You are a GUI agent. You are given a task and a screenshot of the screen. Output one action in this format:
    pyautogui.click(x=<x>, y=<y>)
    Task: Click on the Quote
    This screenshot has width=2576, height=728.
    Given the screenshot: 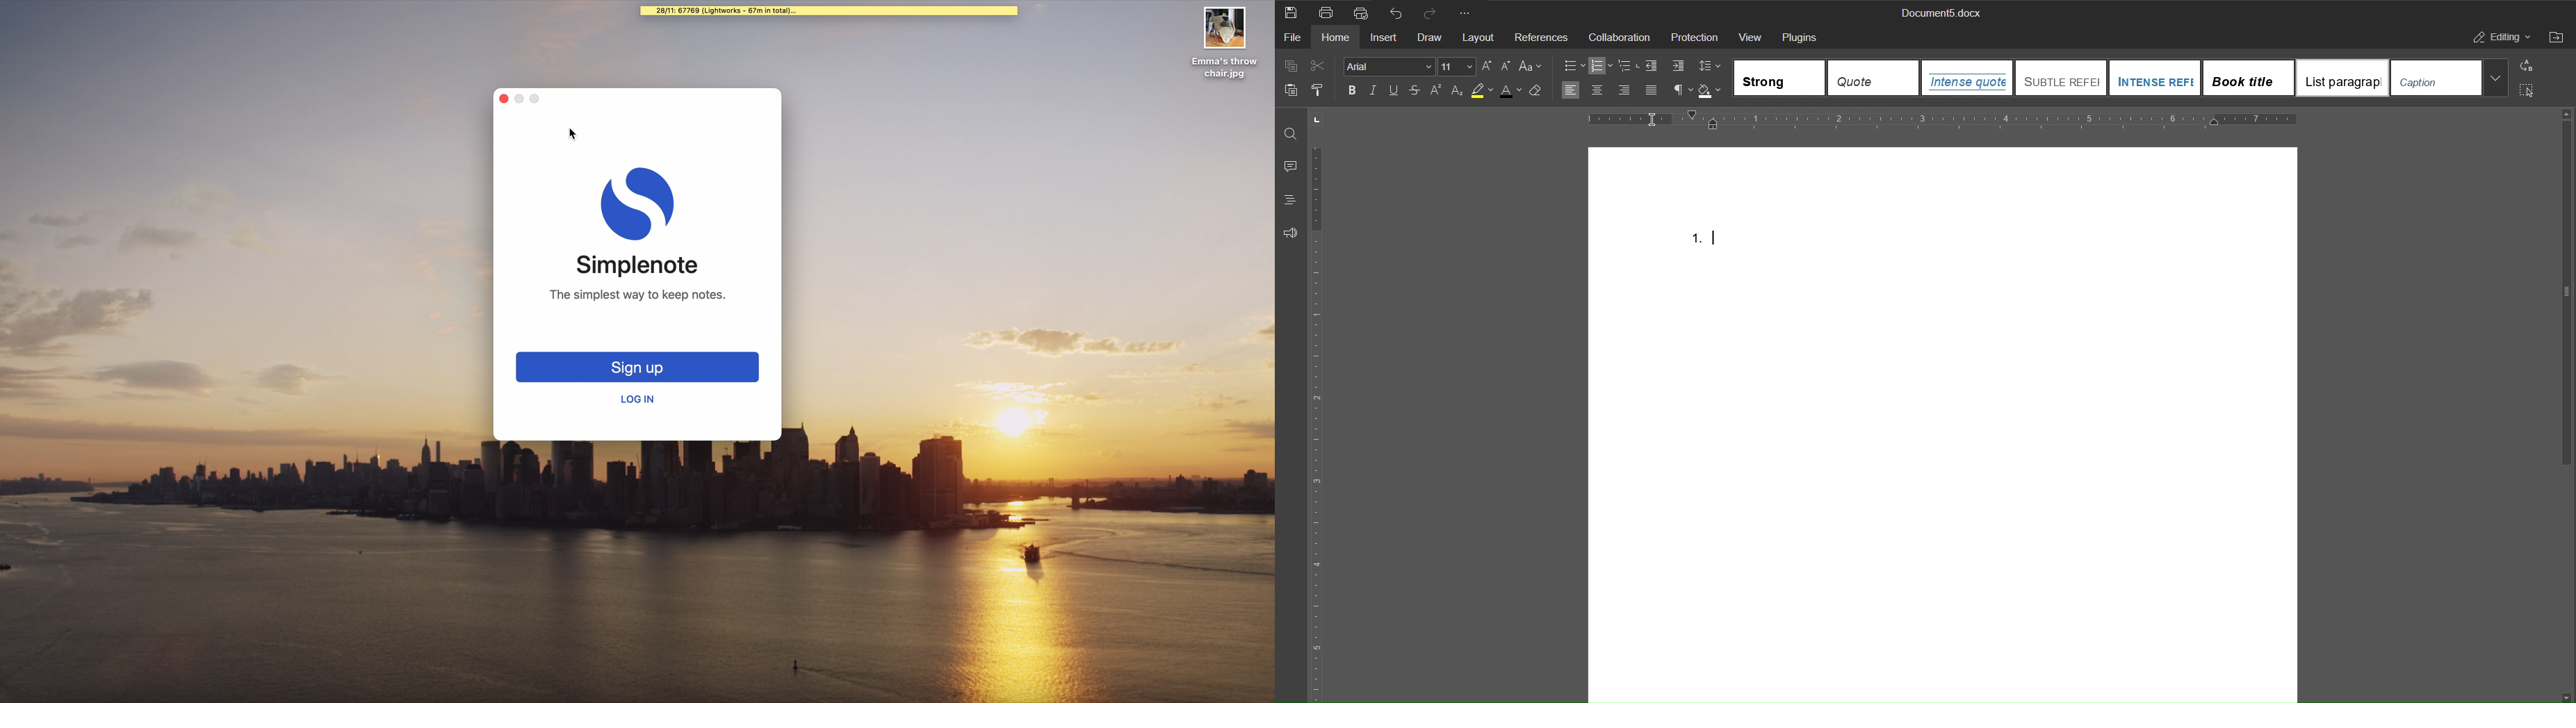 What is the action you would take?
    pyautogui.click(x=1874, y=78)
    